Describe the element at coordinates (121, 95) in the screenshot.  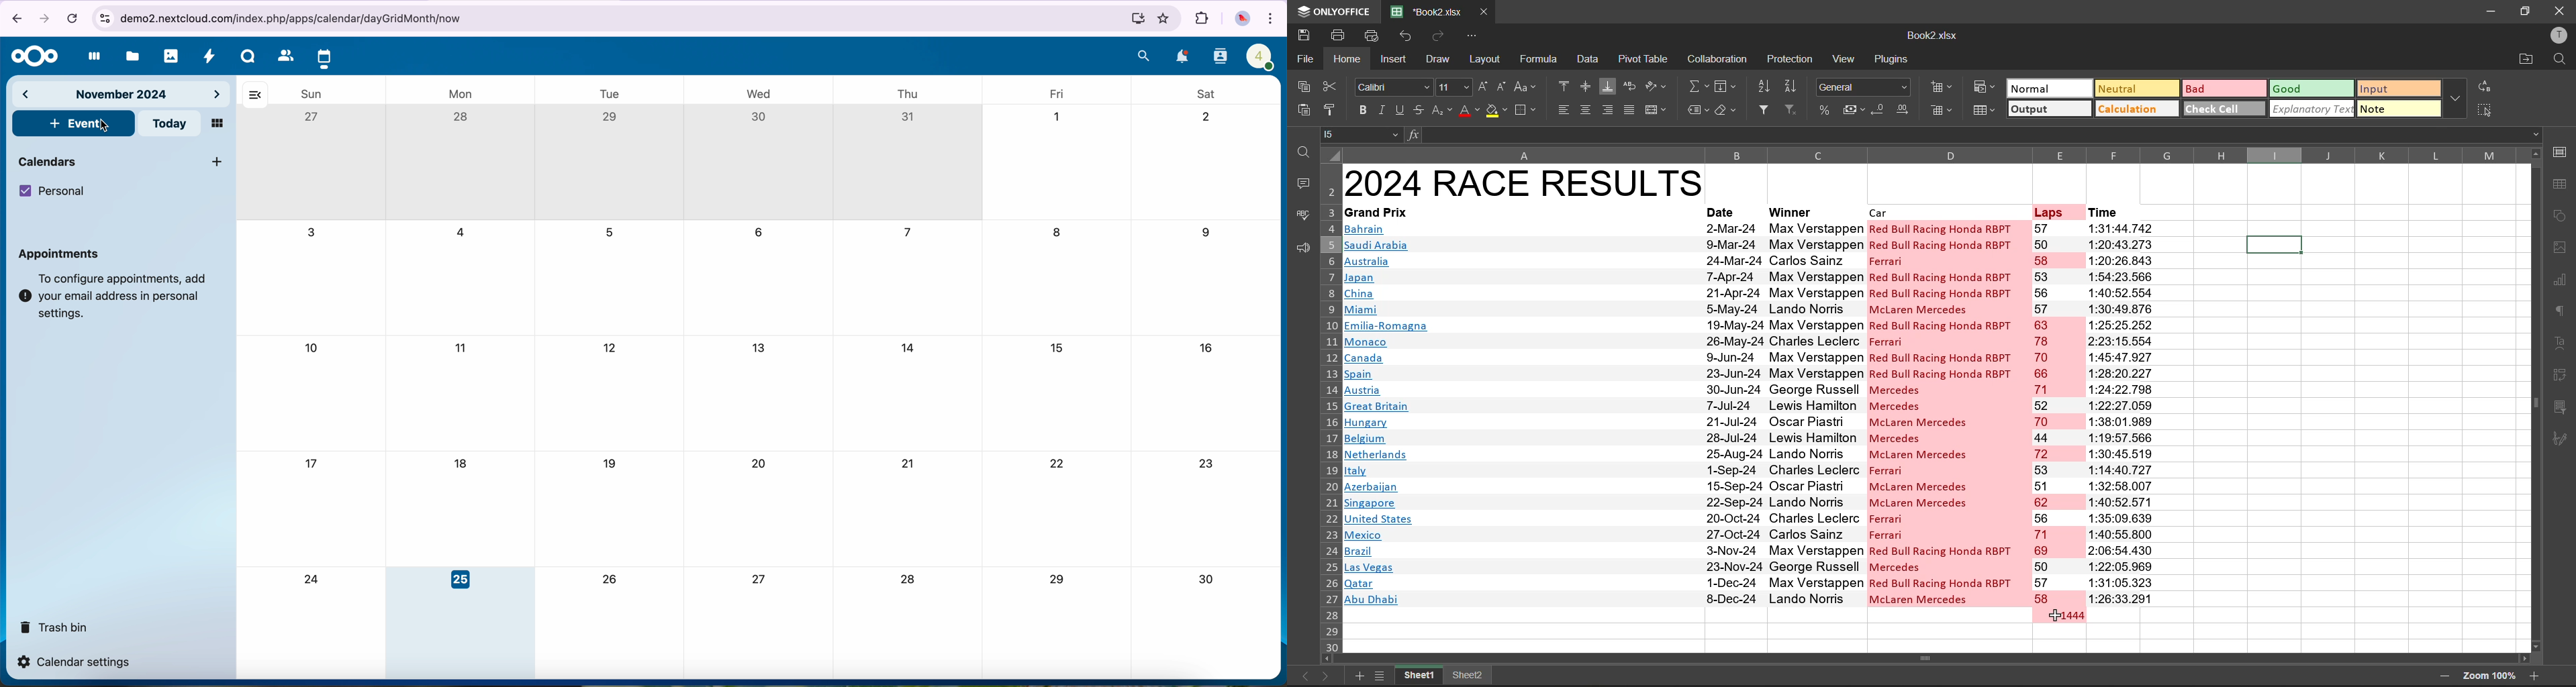
I see `november 2024` at that location.